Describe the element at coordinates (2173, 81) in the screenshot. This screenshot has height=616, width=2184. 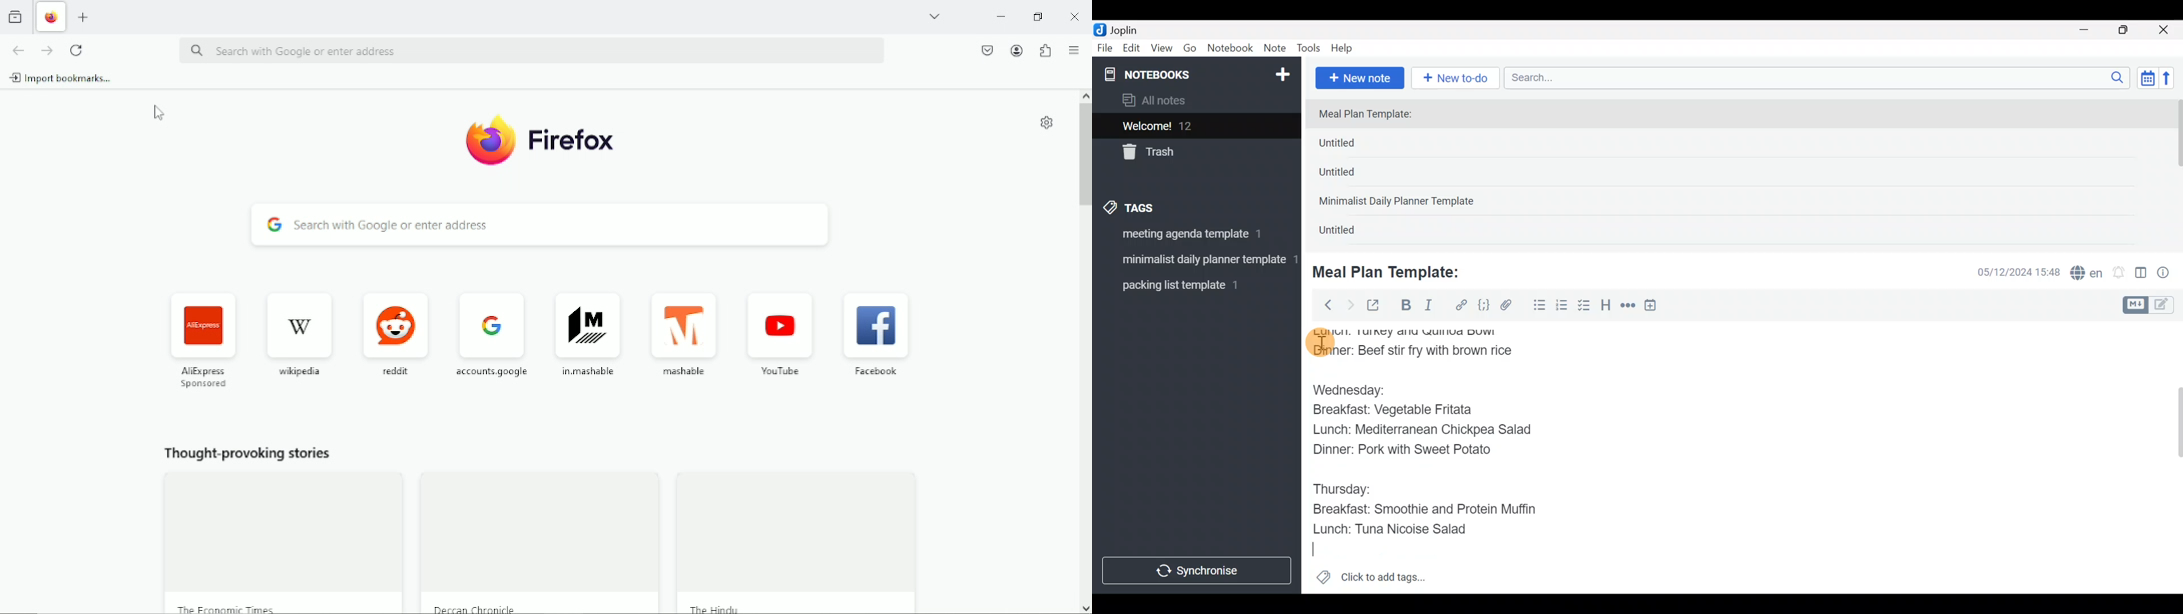
I see `Reverse sort` at that location.